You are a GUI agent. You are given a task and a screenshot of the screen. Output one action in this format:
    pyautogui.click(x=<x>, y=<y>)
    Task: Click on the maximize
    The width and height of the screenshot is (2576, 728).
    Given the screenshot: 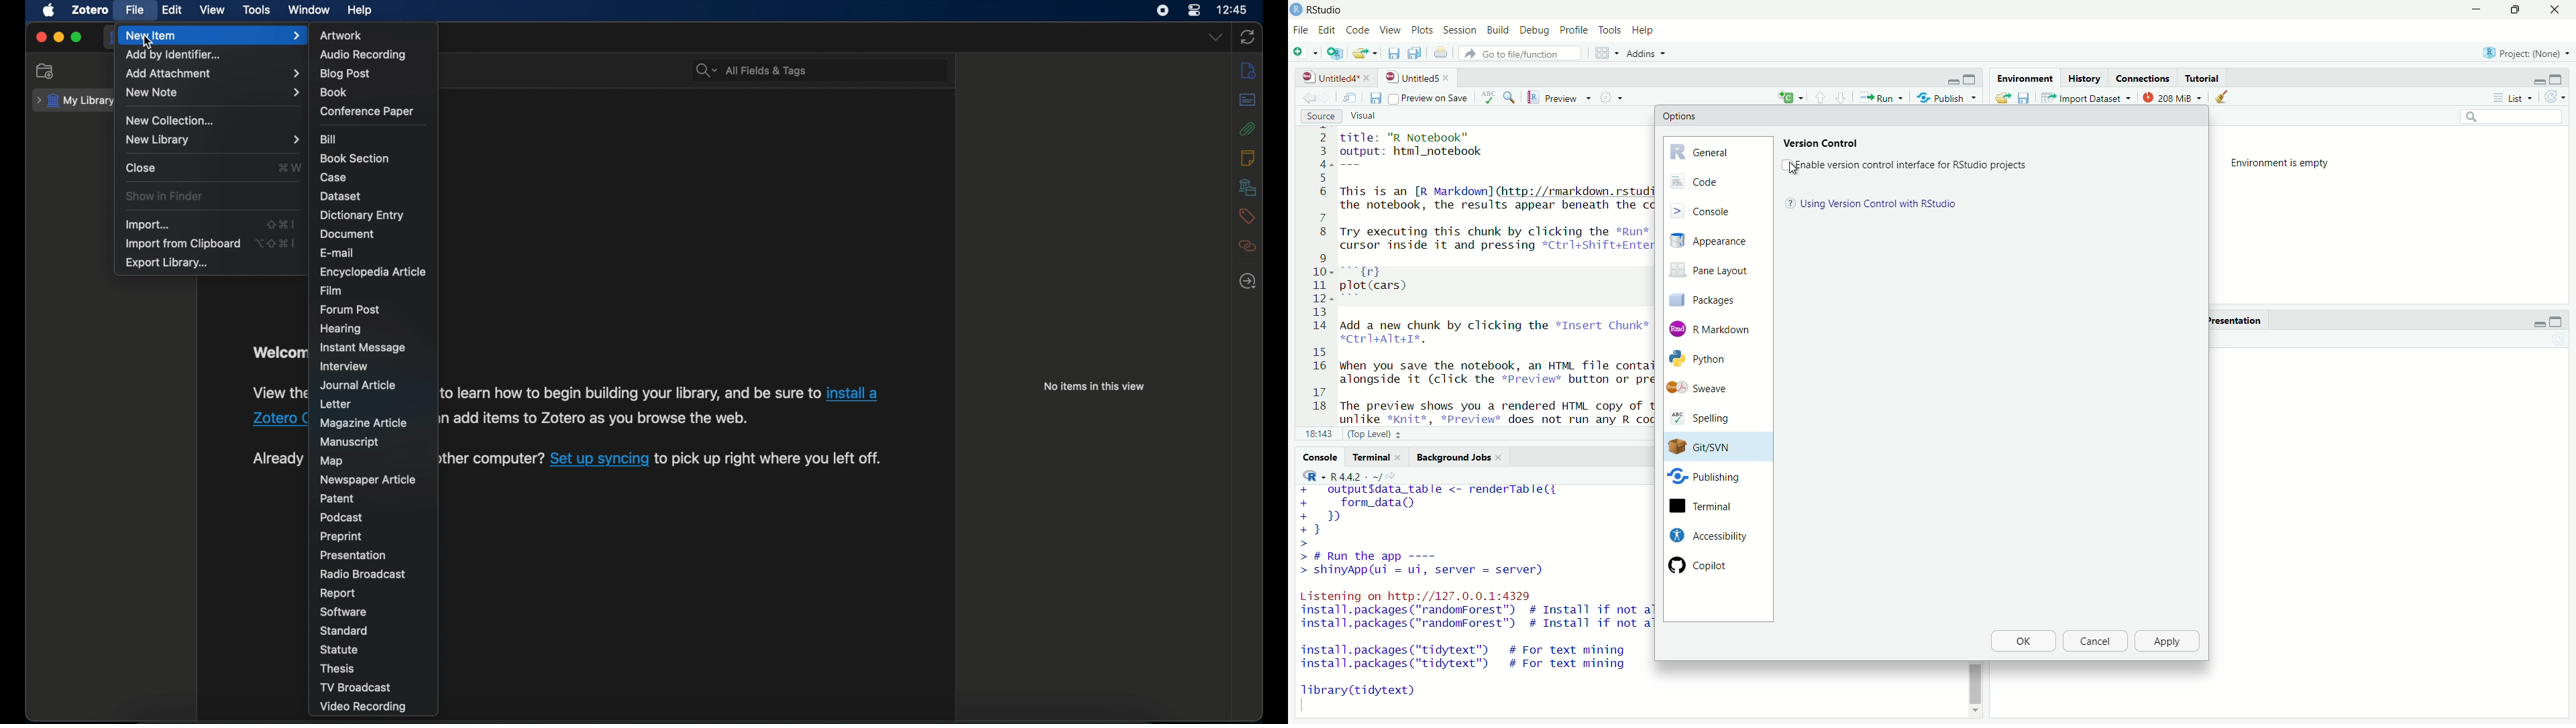 What is the action you would take?
    pyautogui.click(x=2559, y=78)
    